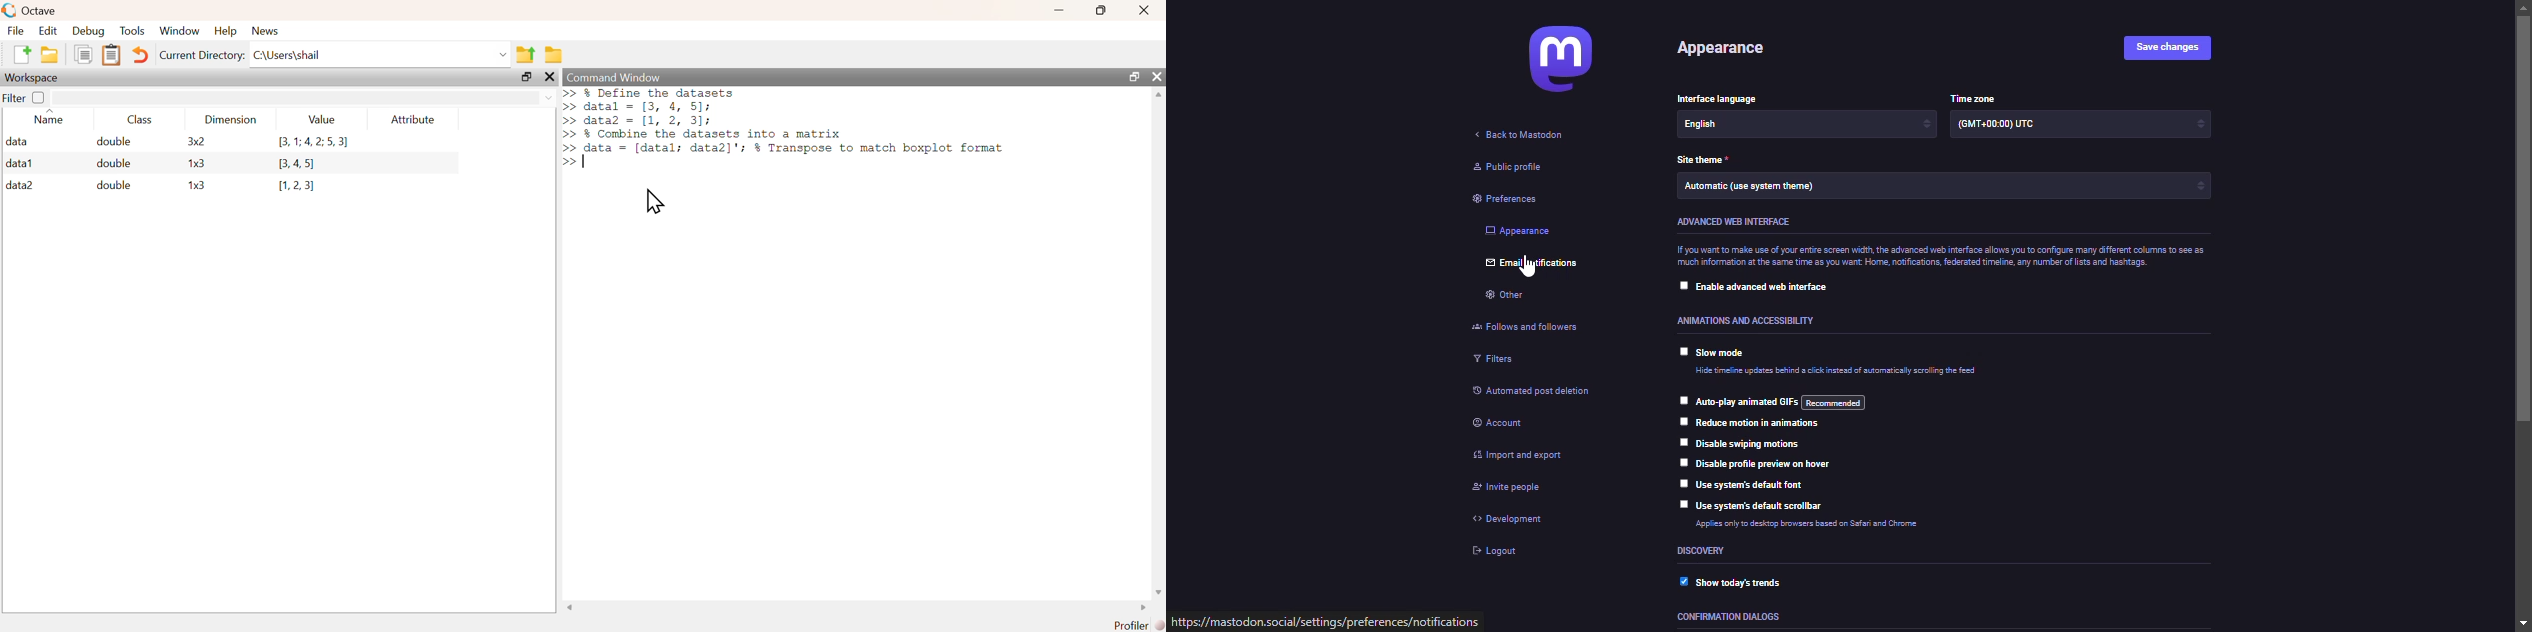 The image size is (2548, 644). What do you see at coordinates (1145, 10) in the screenshot?
I see `close` at bounding box center [1145, 10].